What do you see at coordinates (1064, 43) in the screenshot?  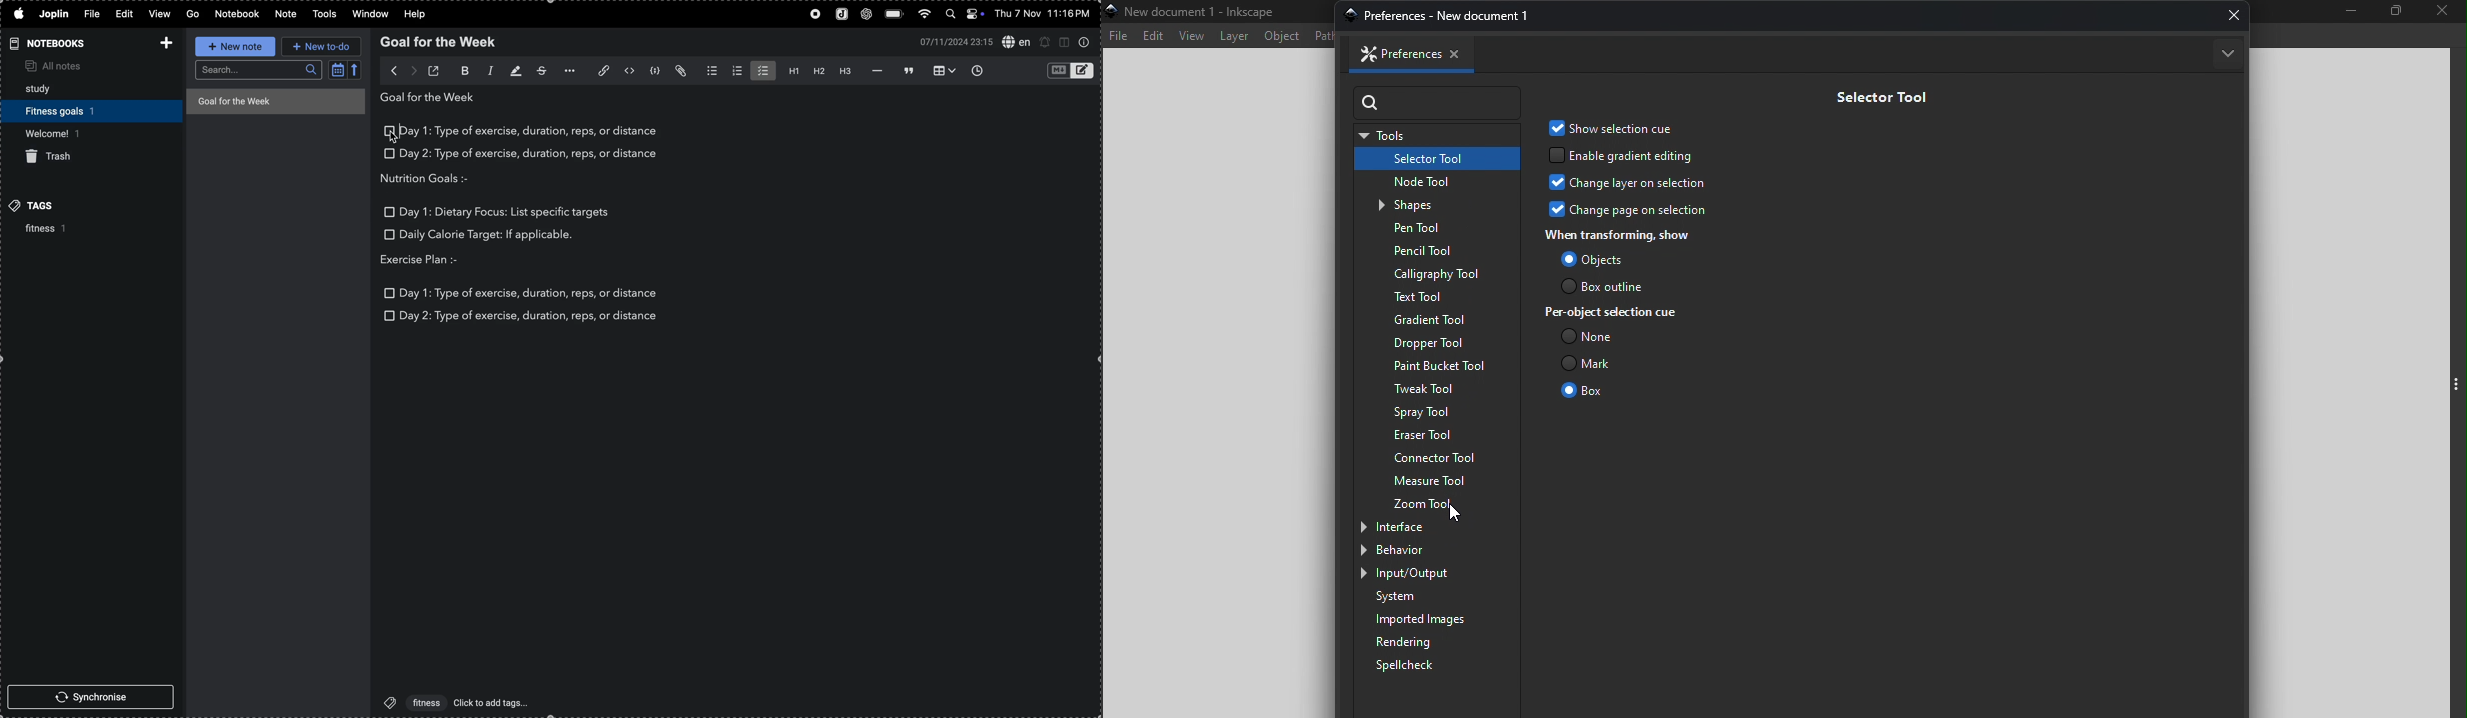 I see `toggle editor layout` at bounding box center [1064, 43].